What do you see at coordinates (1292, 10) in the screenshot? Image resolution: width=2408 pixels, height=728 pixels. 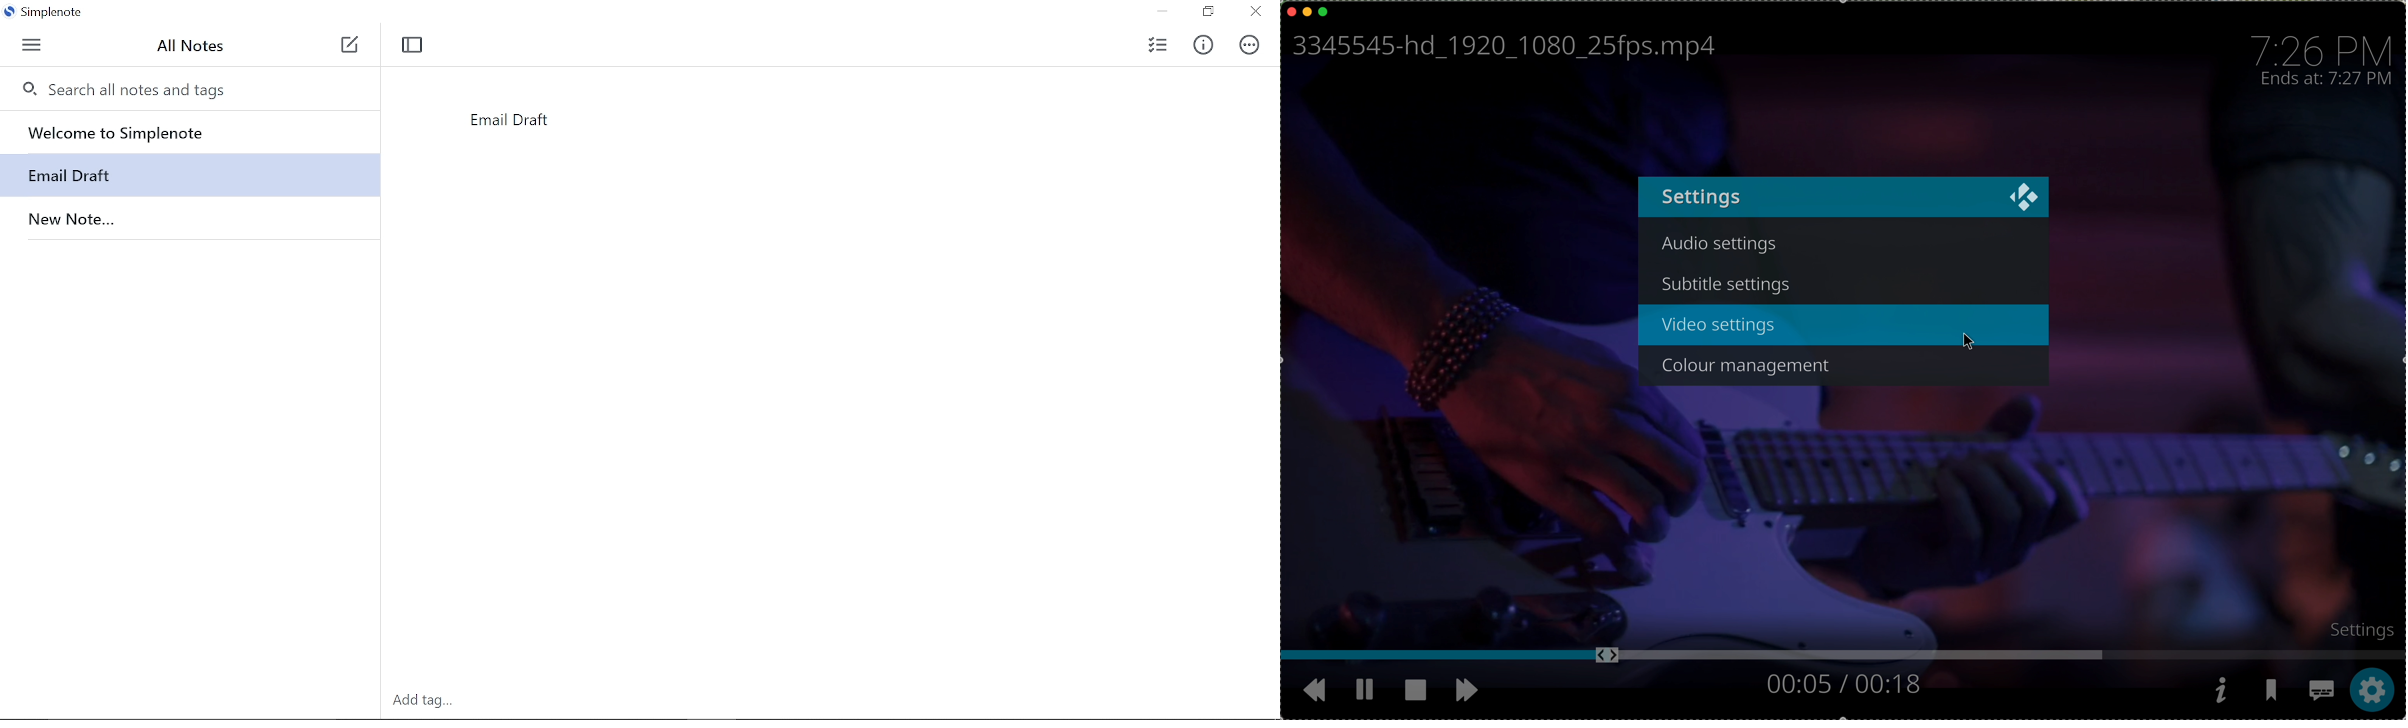 I see `close` at bounding box center [1292, 10].